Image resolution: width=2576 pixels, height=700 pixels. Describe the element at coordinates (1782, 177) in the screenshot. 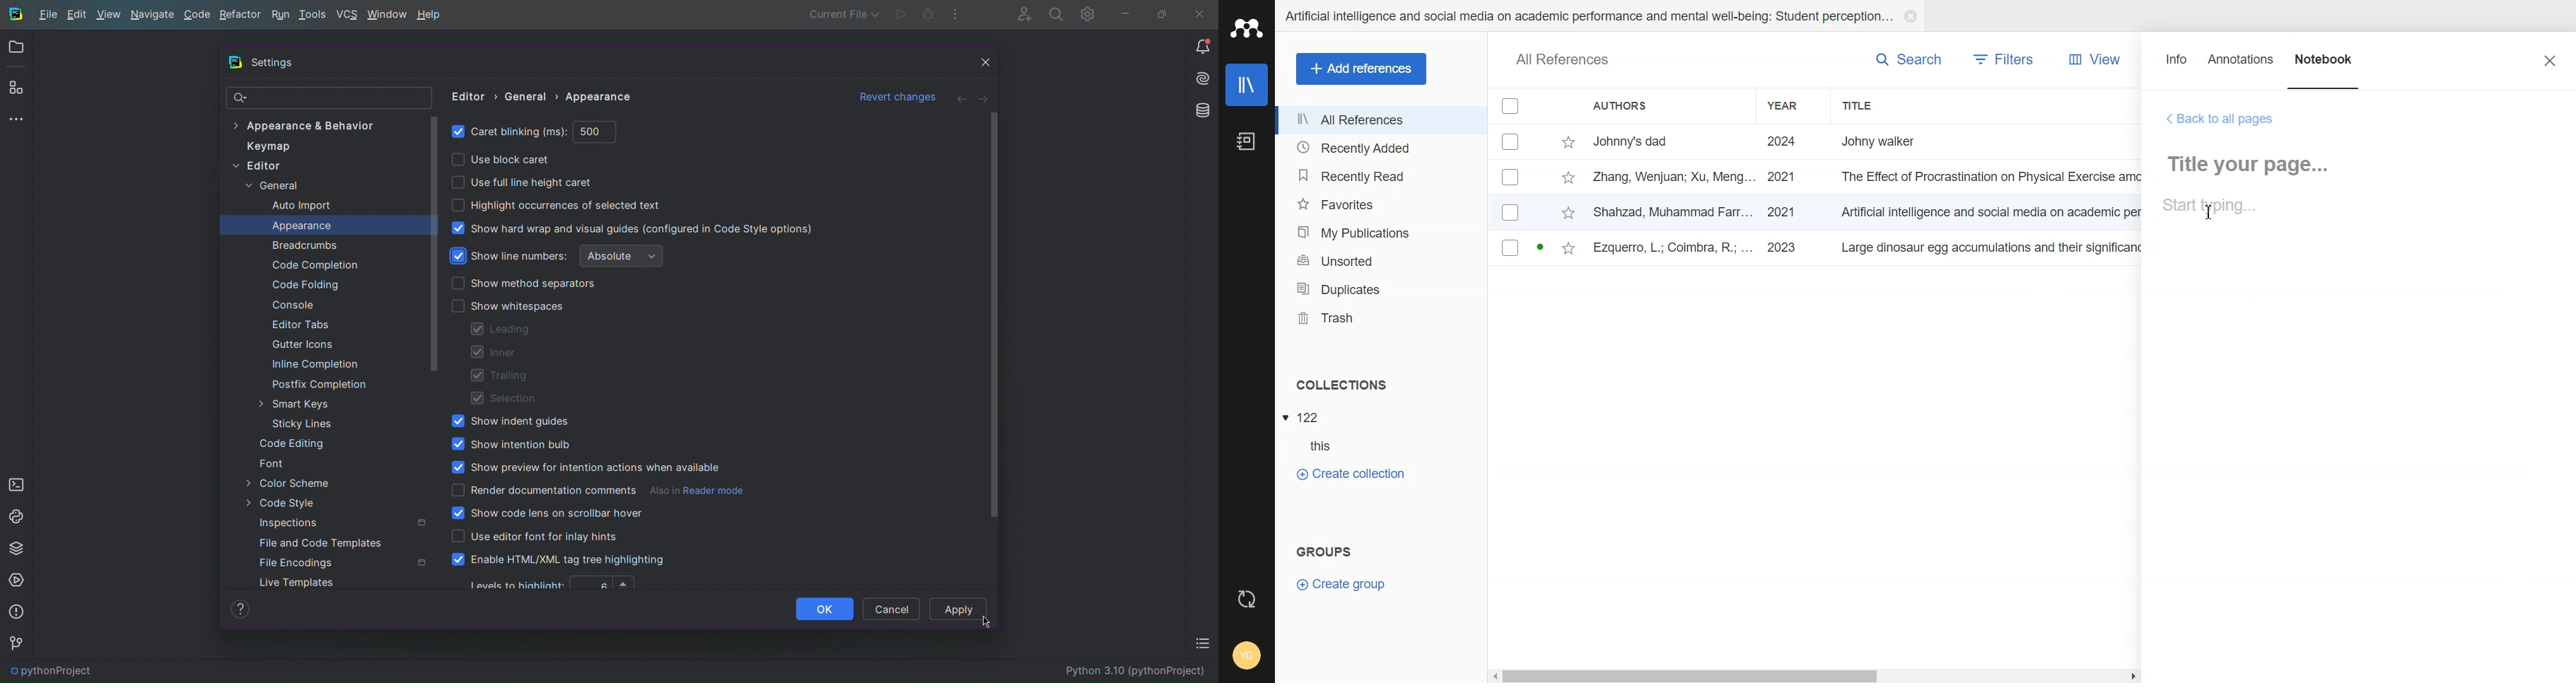

I see `2021` at that location.